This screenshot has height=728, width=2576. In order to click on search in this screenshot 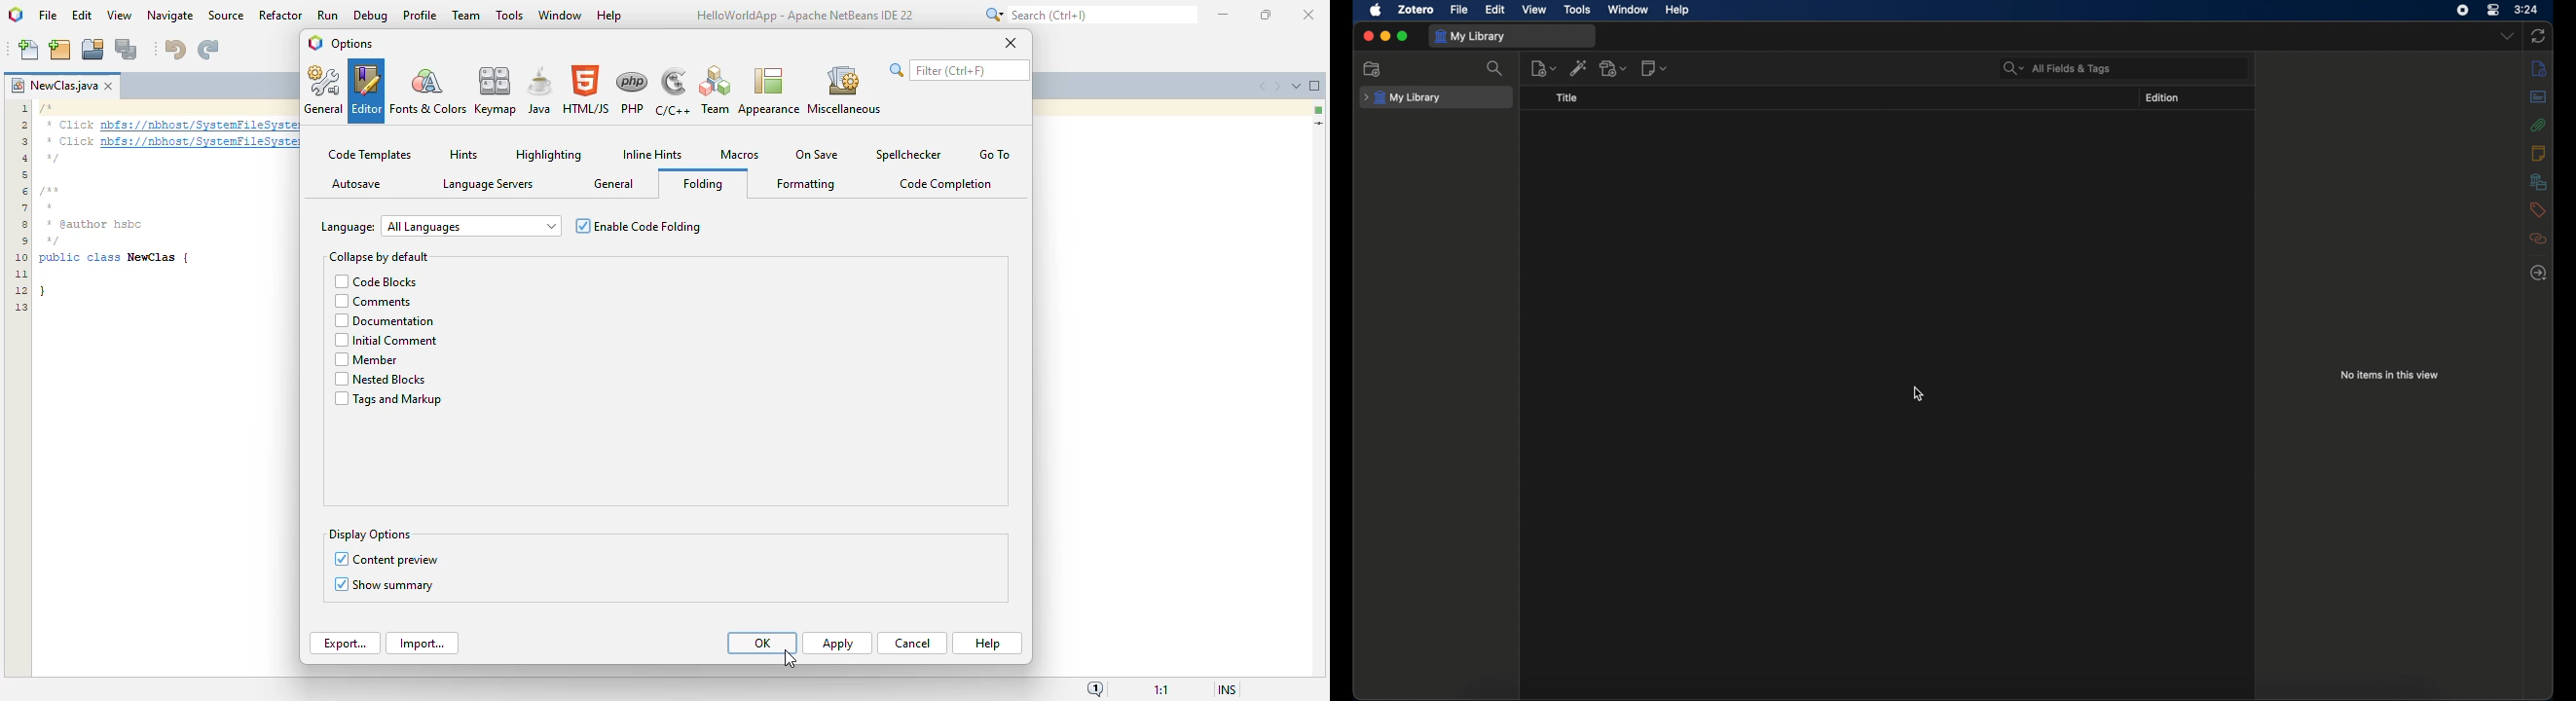, I will do `click(1496, 69)`.